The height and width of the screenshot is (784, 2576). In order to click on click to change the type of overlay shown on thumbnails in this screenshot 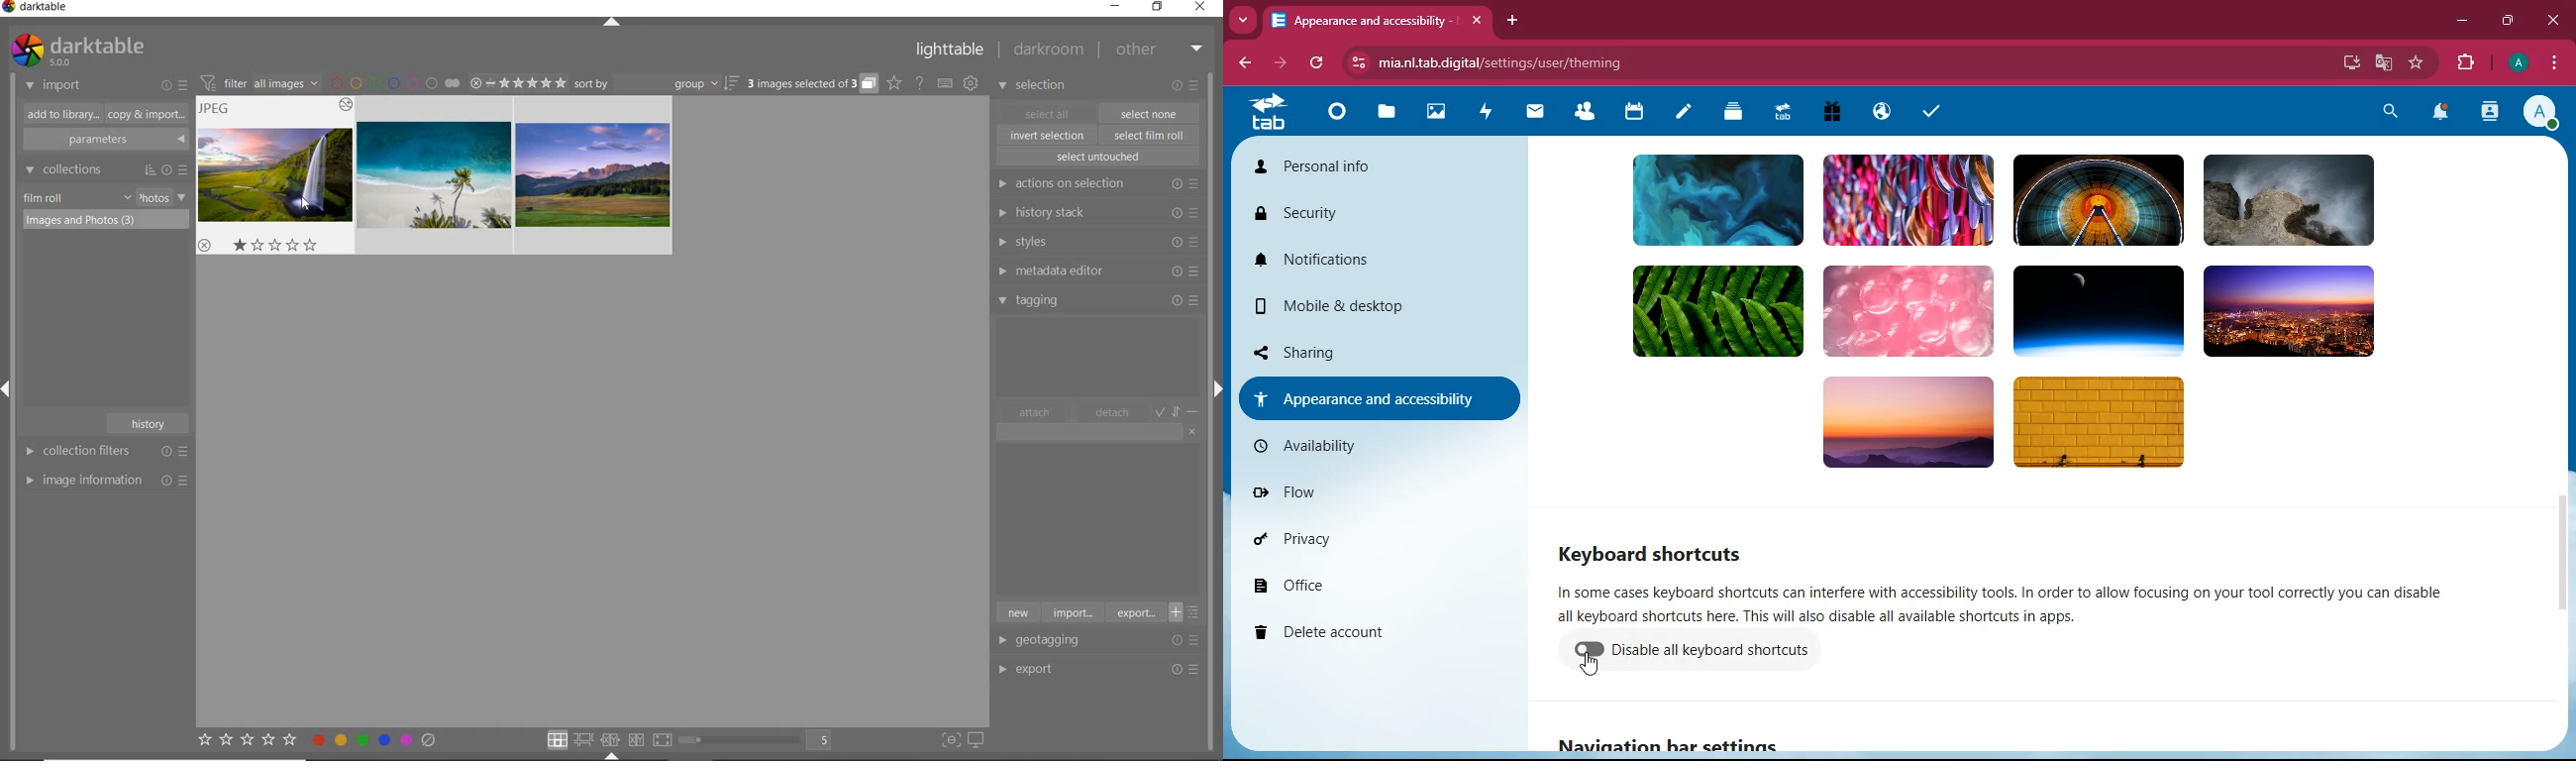, I will do `click(895, 83)`.